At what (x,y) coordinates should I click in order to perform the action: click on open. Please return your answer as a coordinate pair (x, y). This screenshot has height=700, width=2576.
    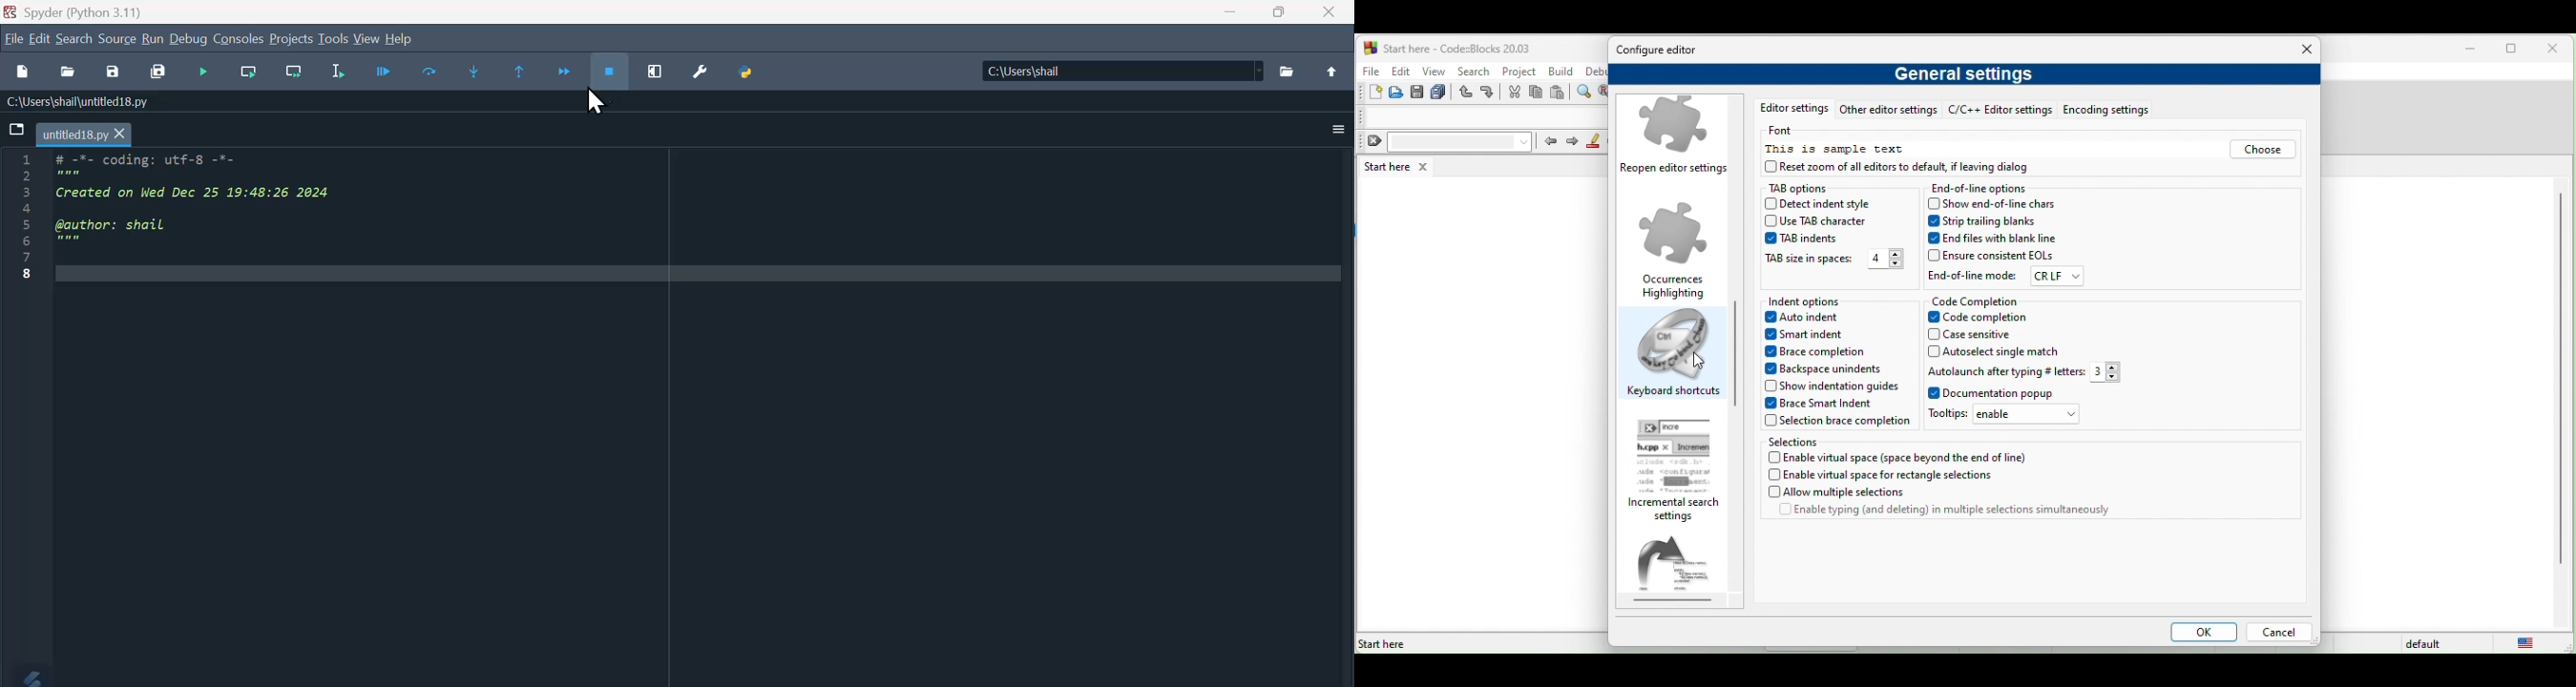
    Looking at the image, I should click on (68, 73).